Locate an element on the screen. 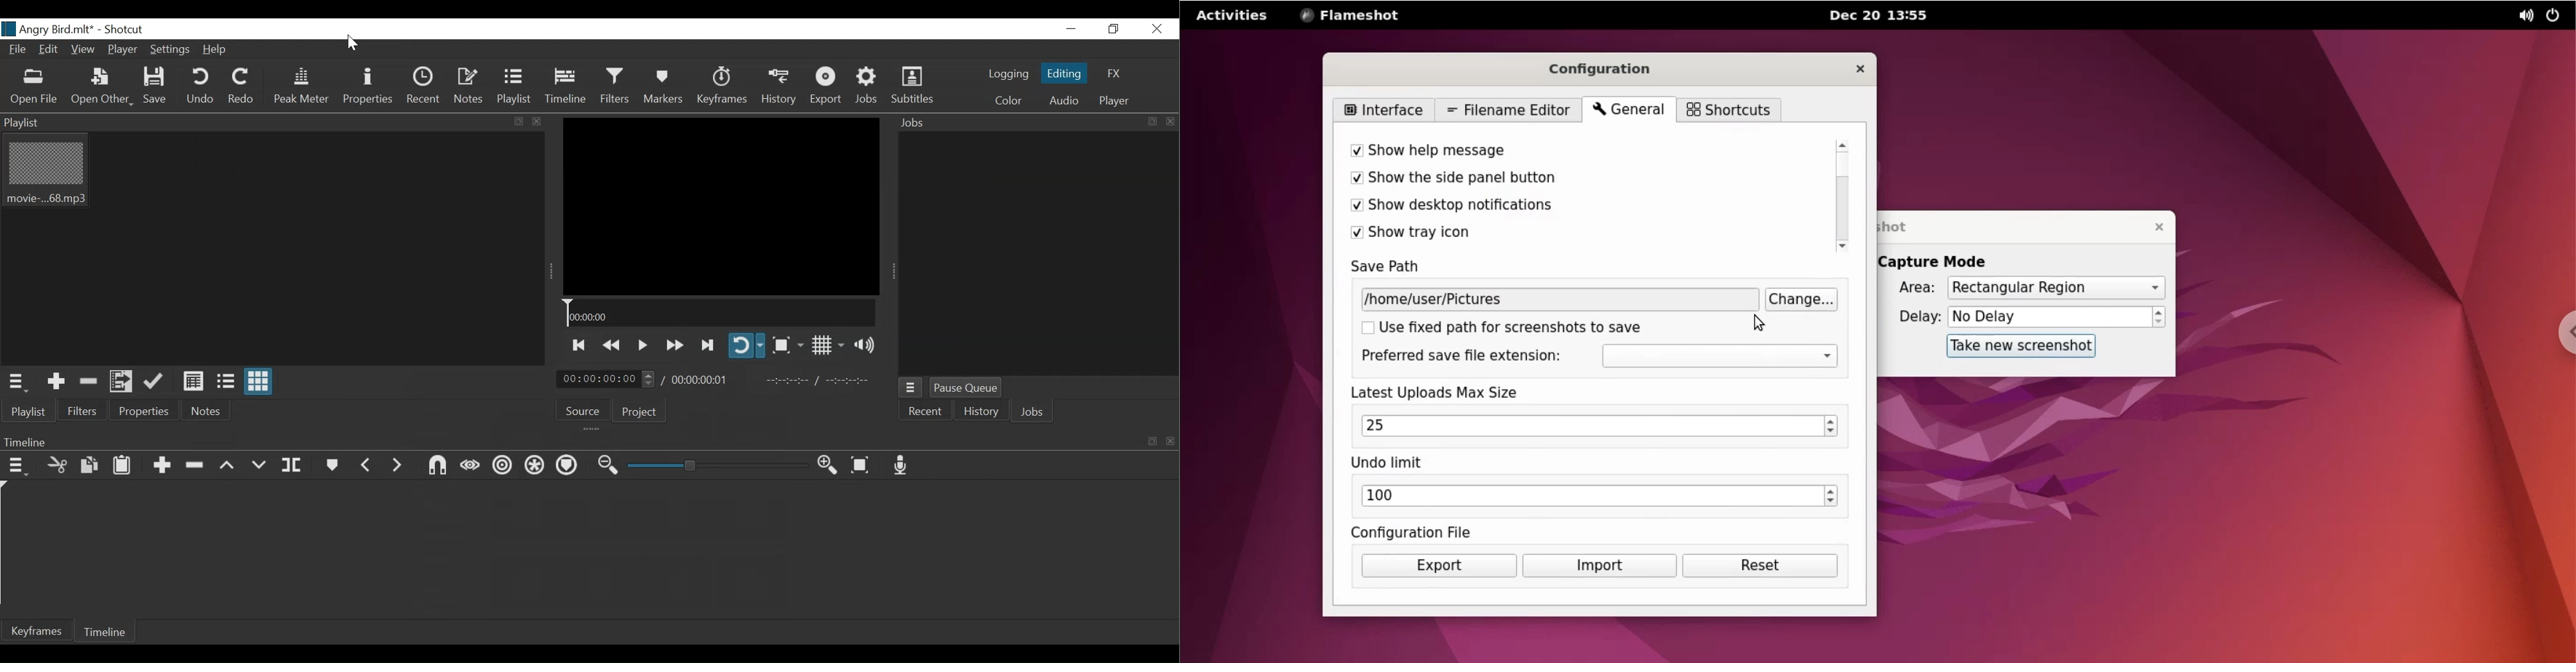 The height and width of the screenshot is (672, 2576). Properties is located at coordinates (142, 411).